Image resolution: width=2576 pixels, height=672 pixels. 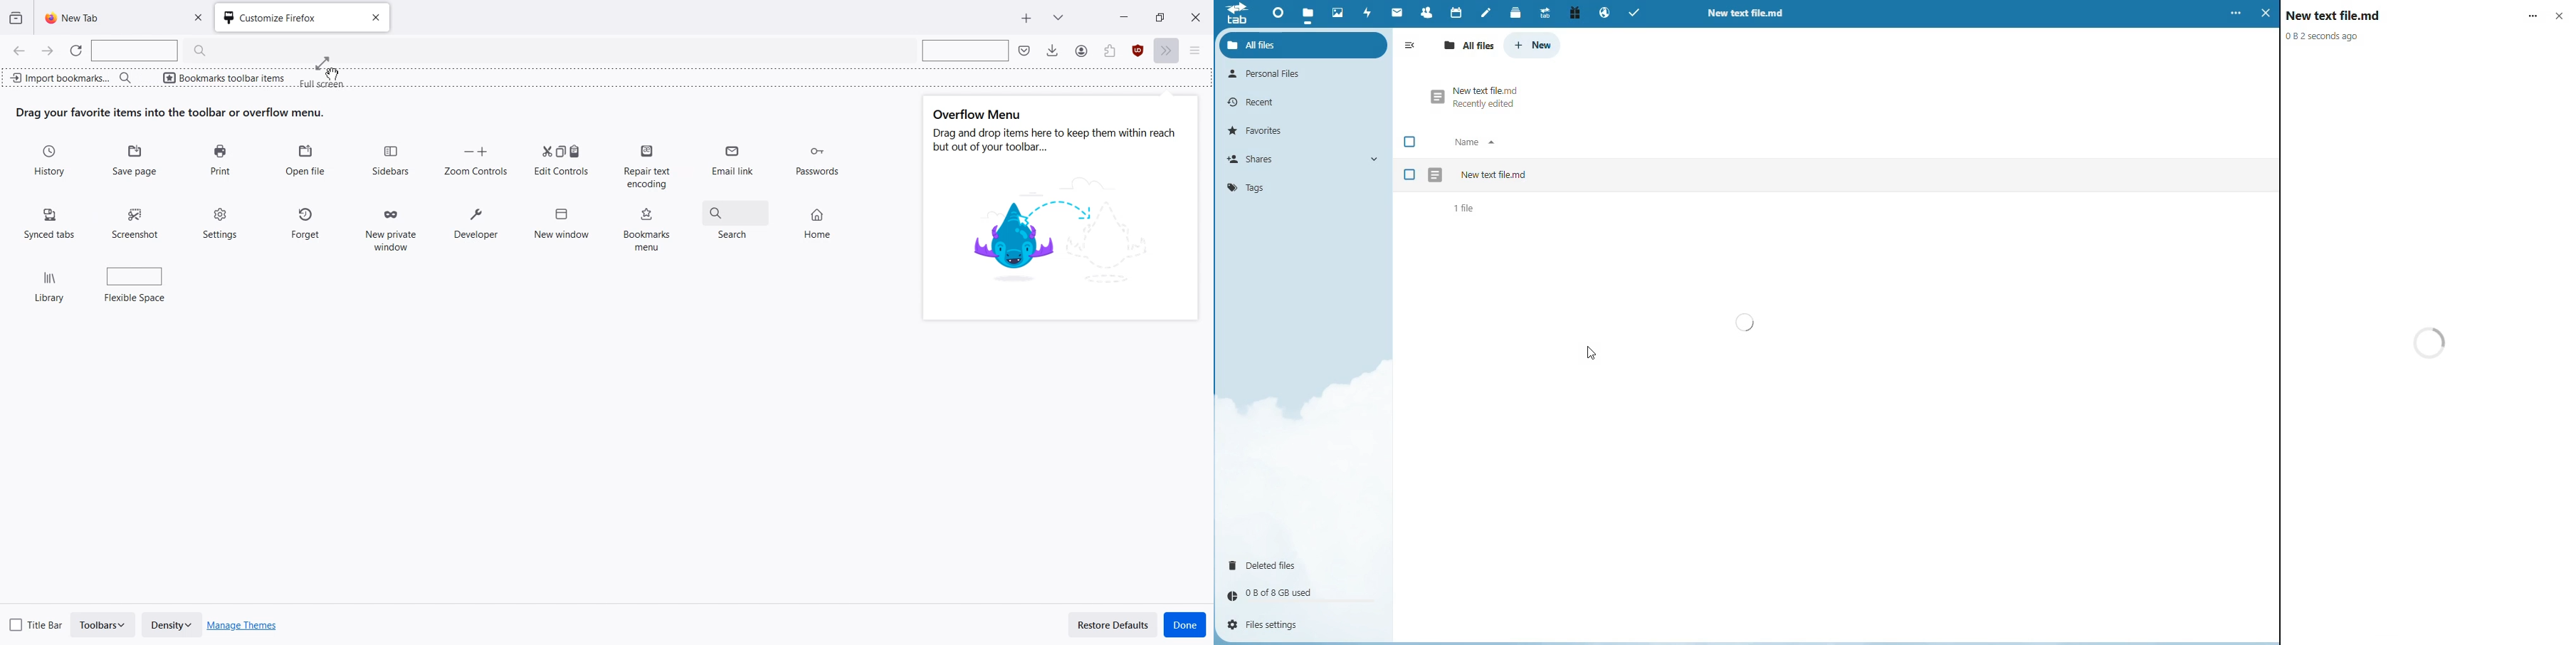 What do you see at coordinates (1639, 14) in the screenshot?
I see `Tasks` at bounding box center [1639, 14].